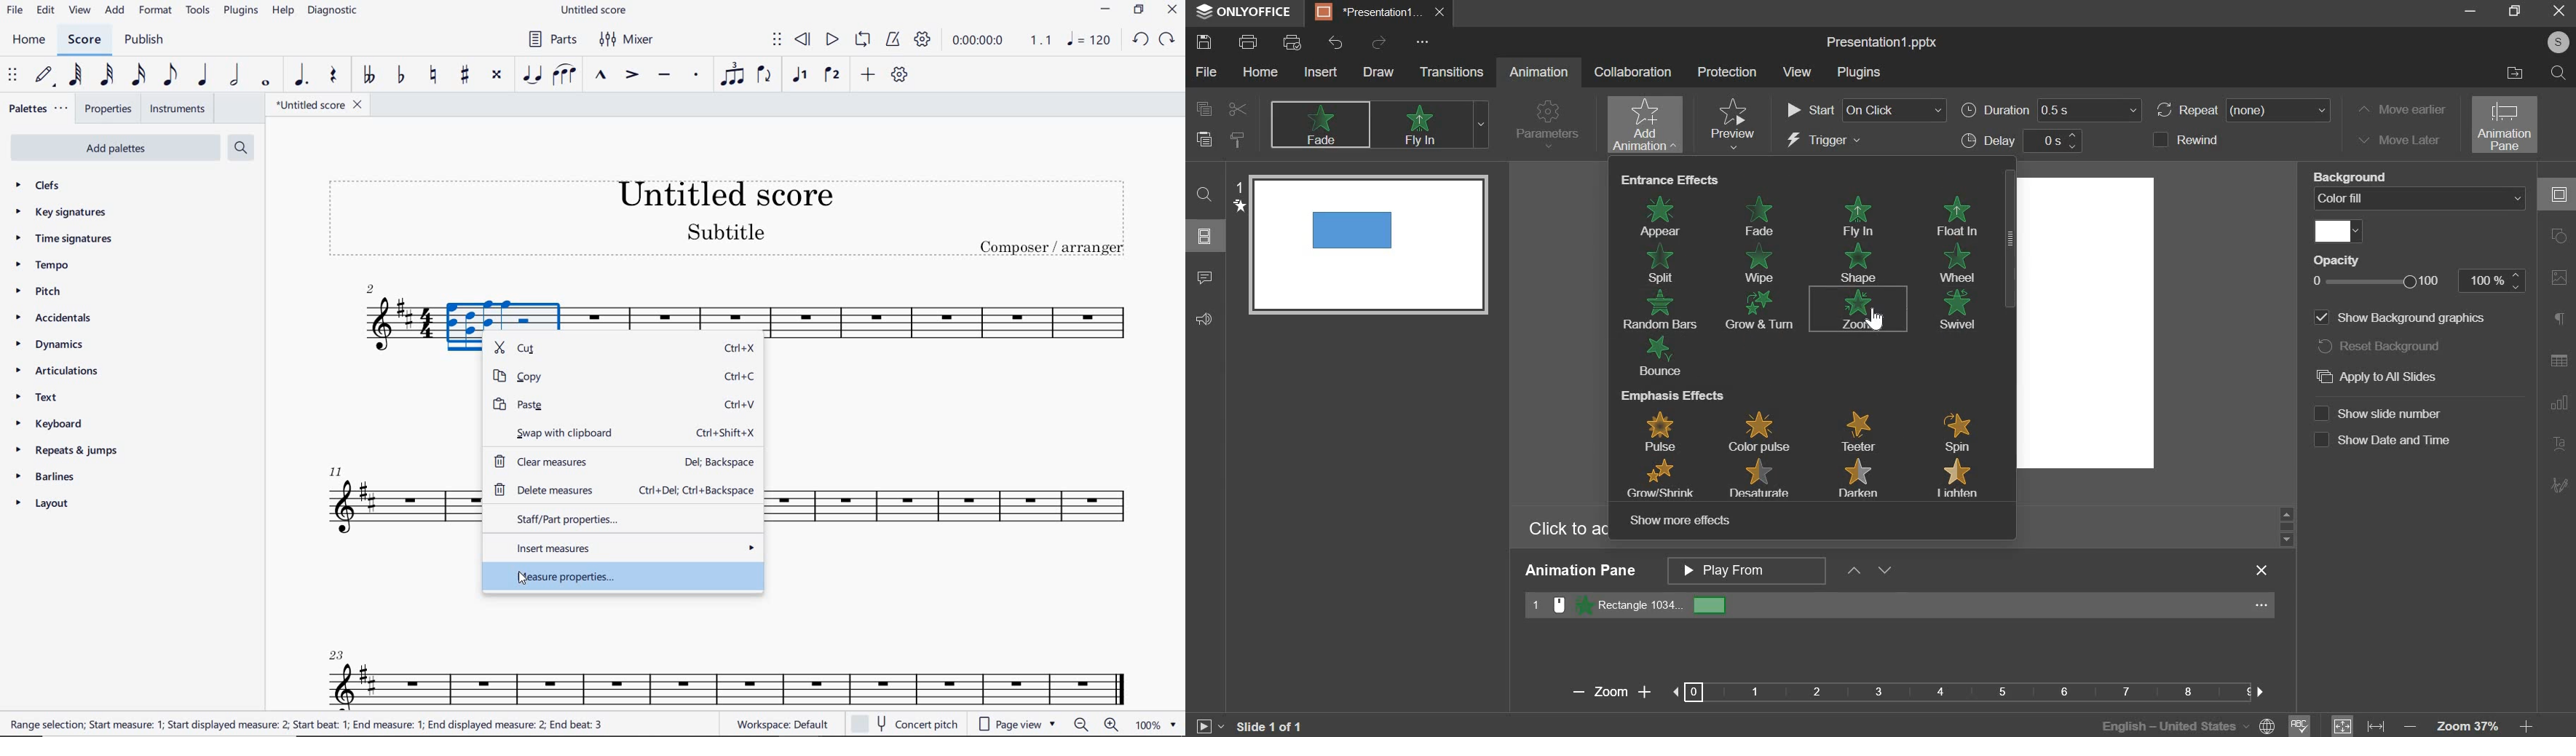  Describe the element at coordinates (1207, 194) in the screenshot. I see `search` at that location.